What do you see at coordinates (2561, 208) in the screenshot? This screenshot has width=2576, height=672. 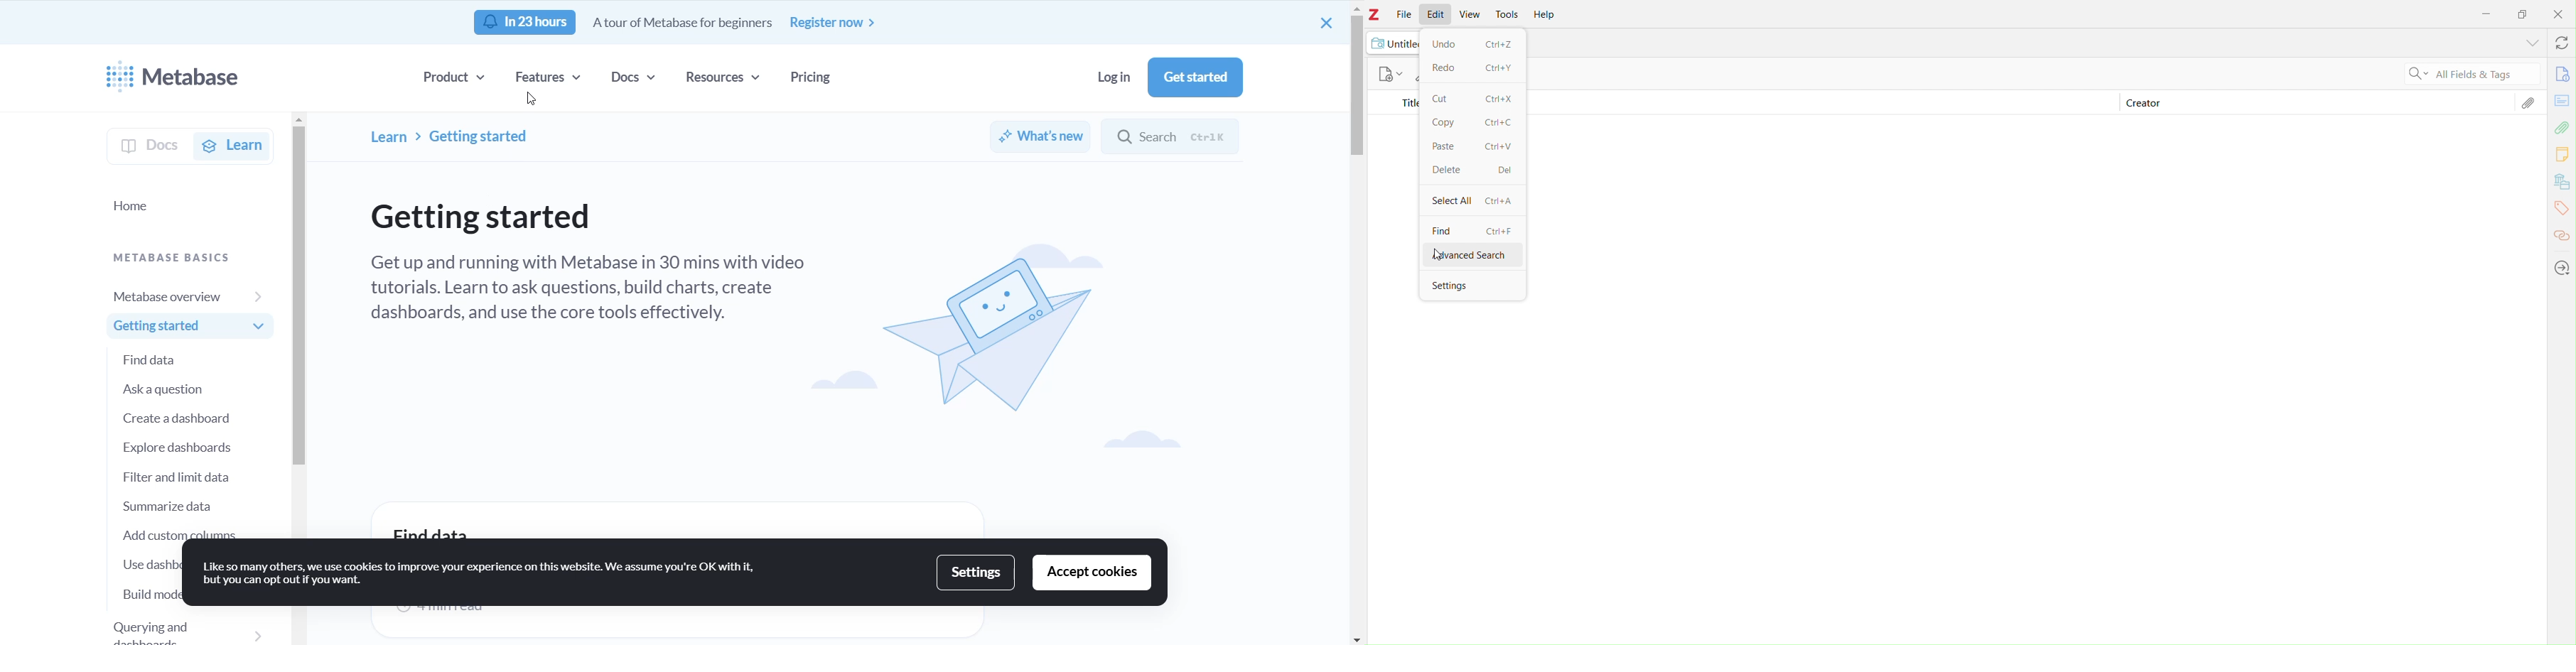 I see `Tags` at bounding box center [2561, 208].